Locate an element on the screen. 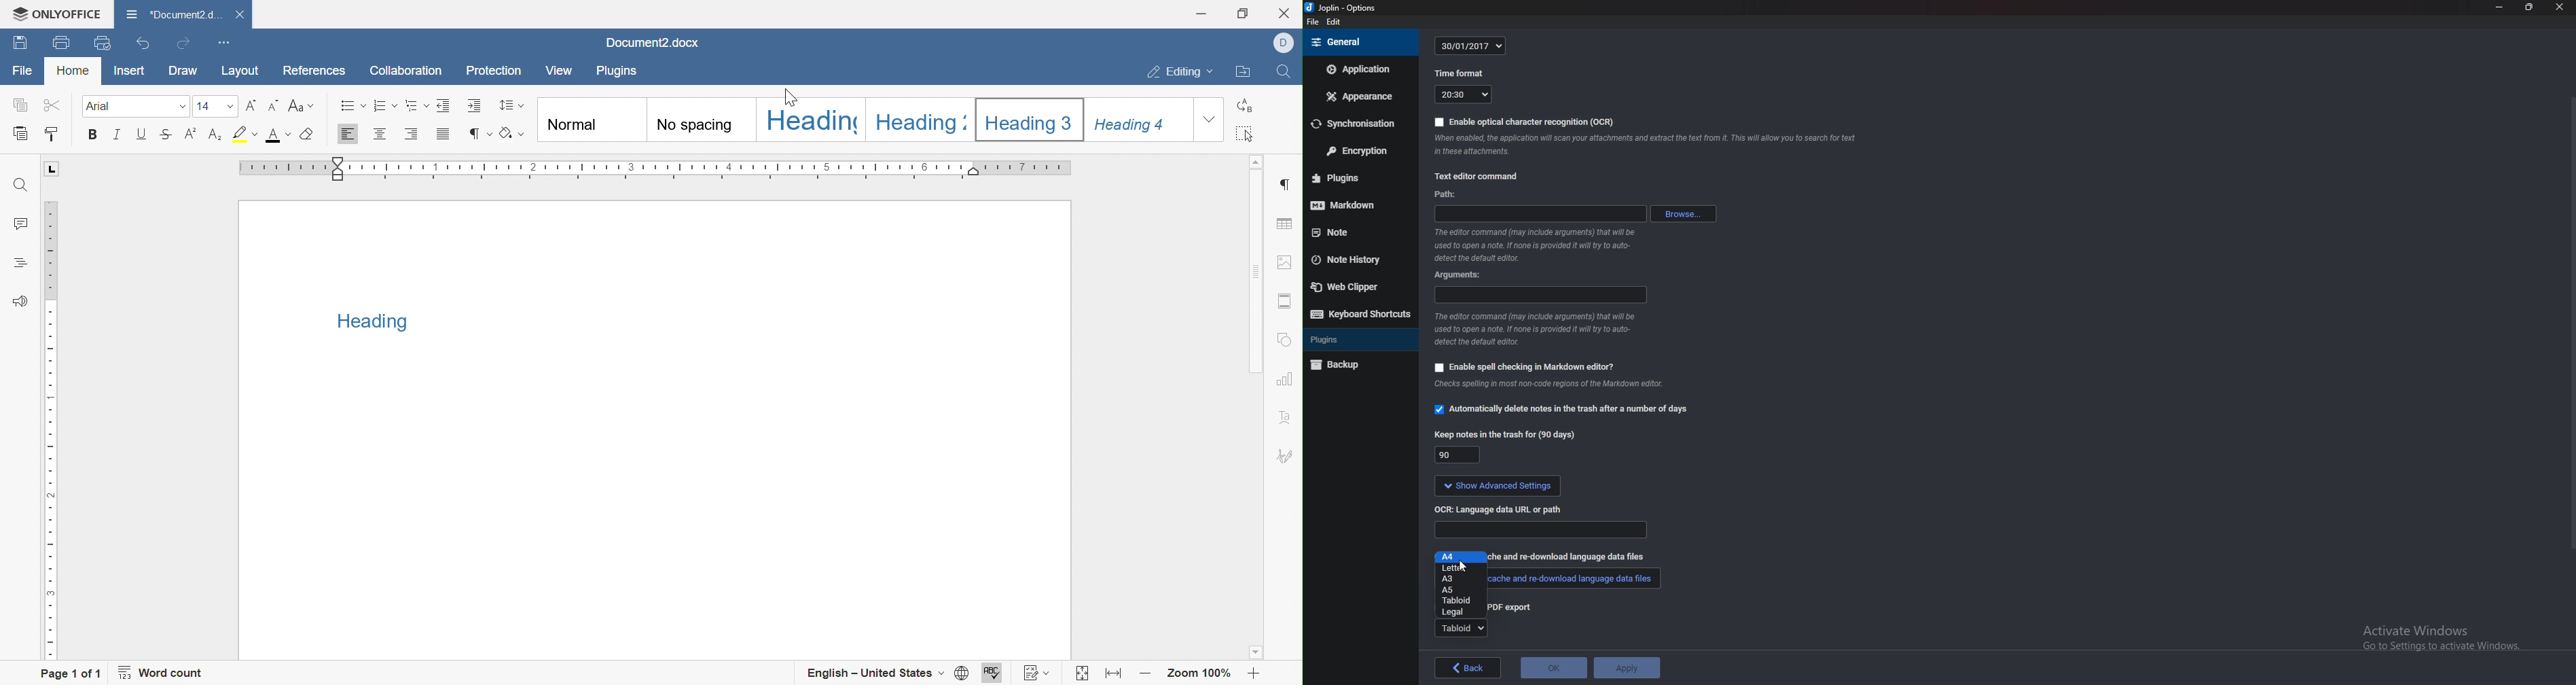  cursor is located at coordinates (1462, 570).